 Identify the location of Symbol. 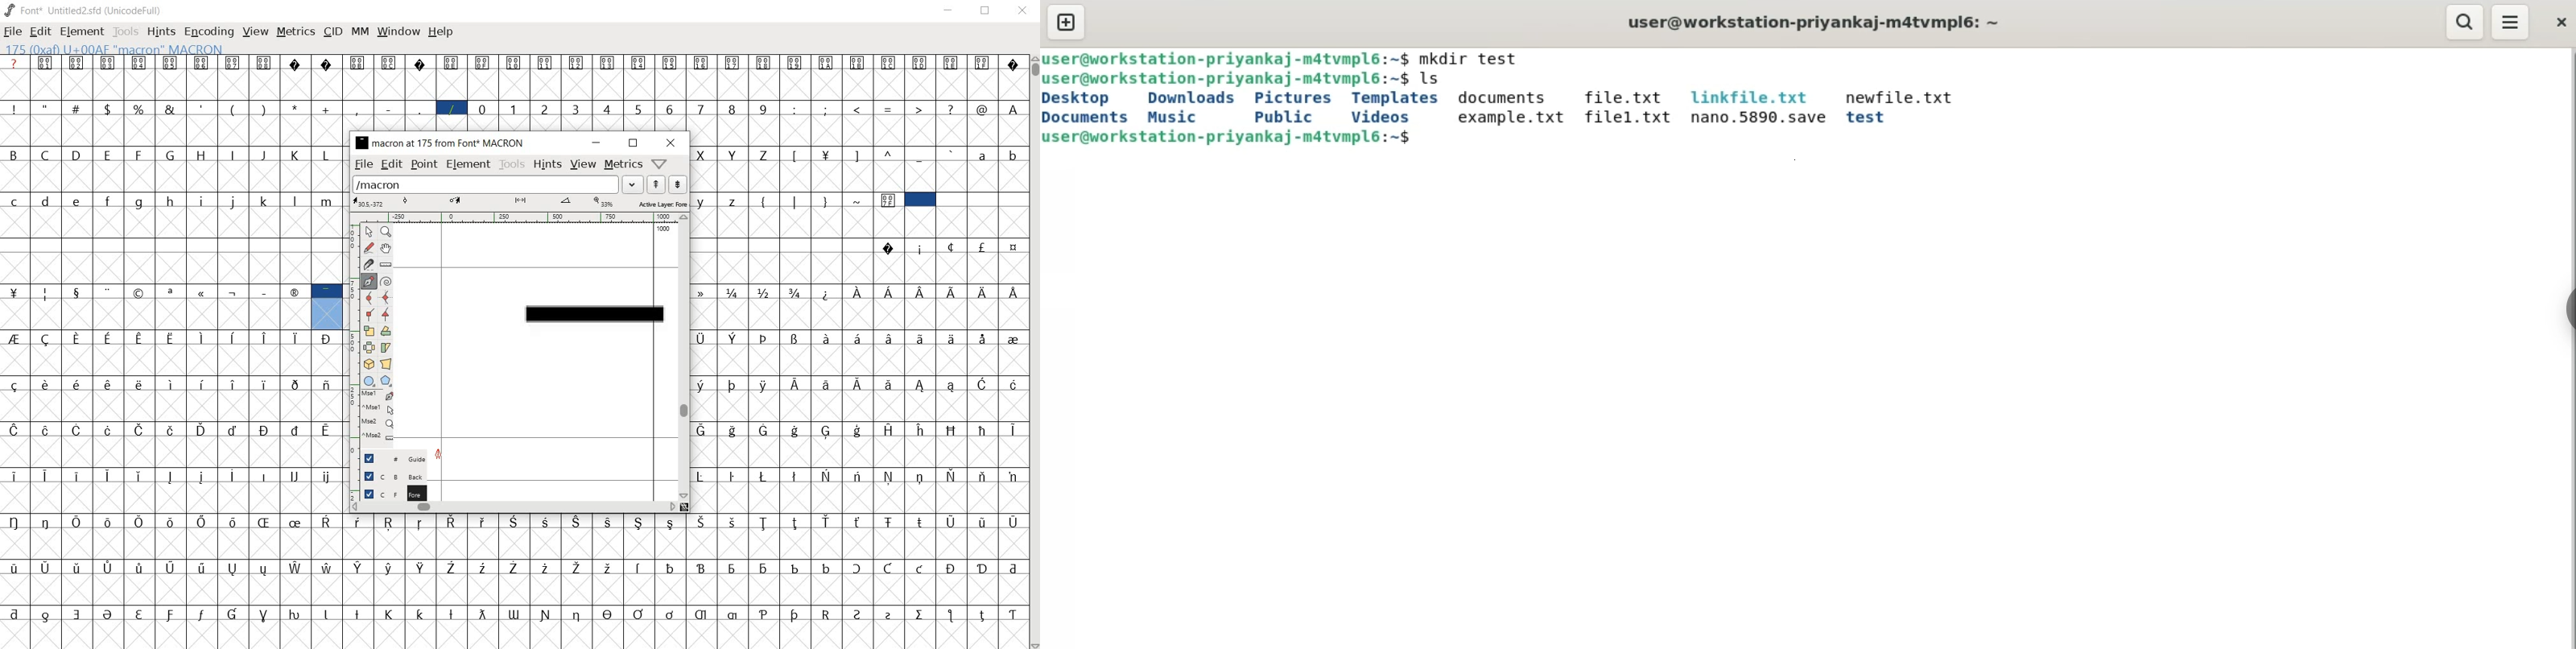
(267, 569).